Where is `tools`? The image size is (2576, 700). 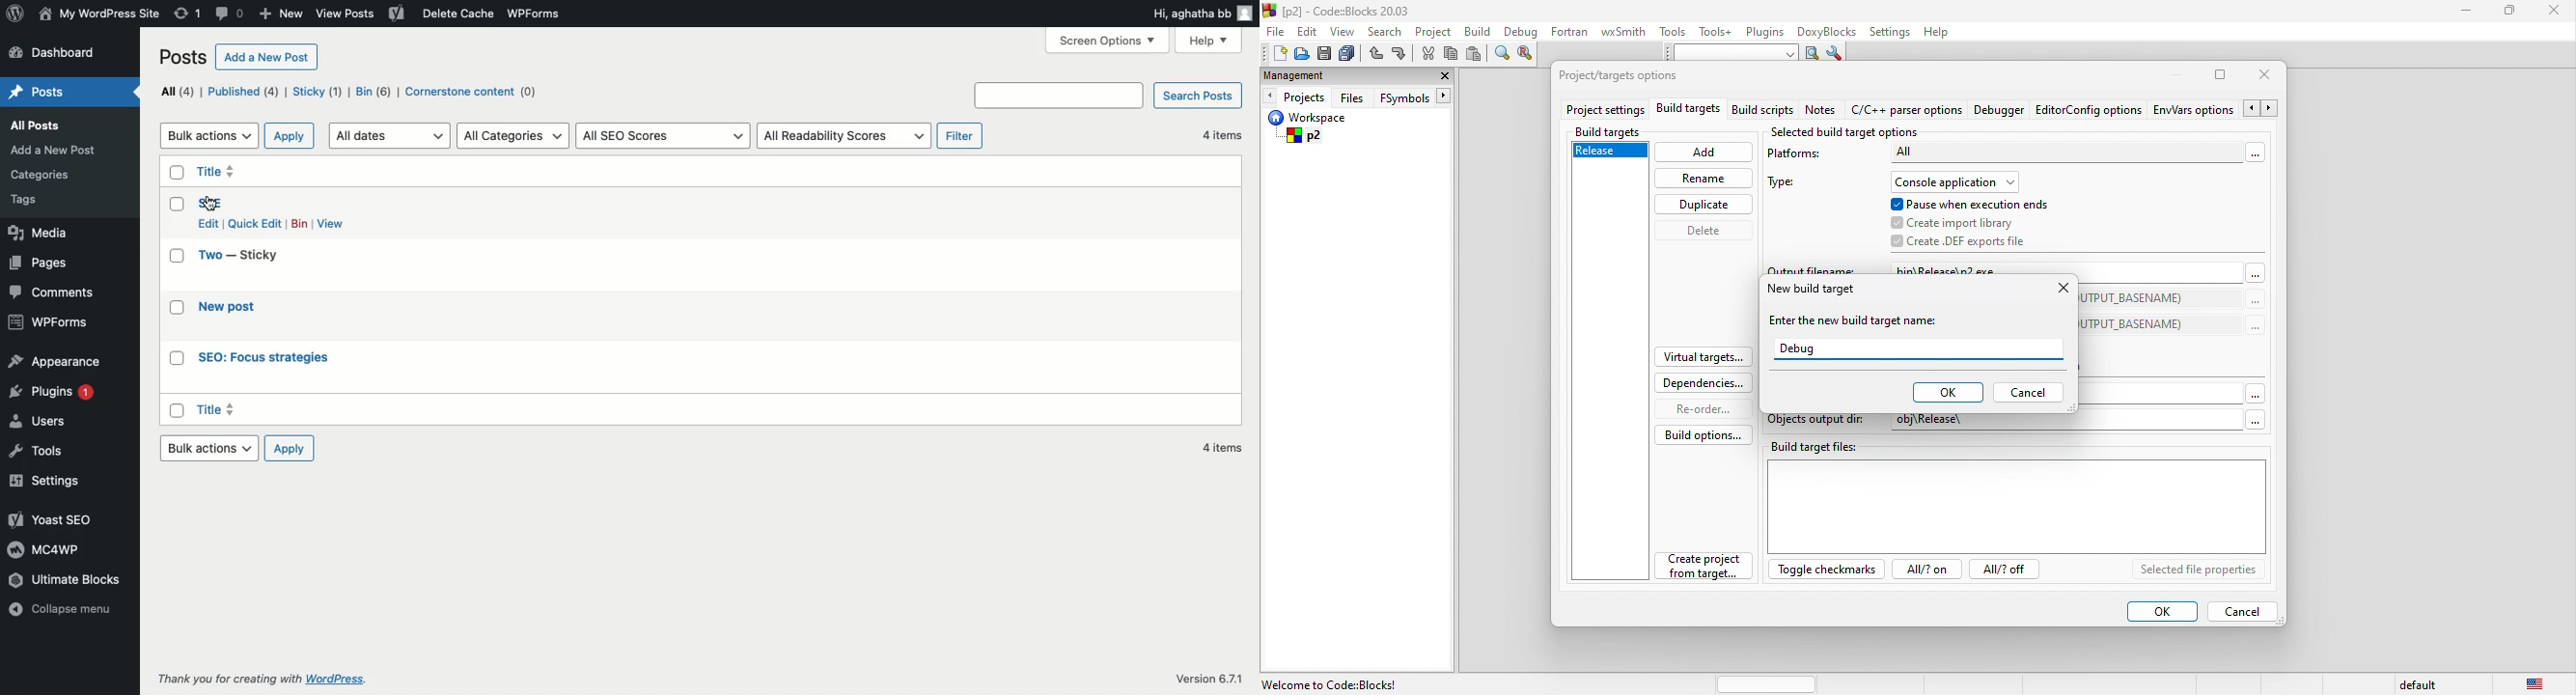 tools is located at coordinates (1673, 32).